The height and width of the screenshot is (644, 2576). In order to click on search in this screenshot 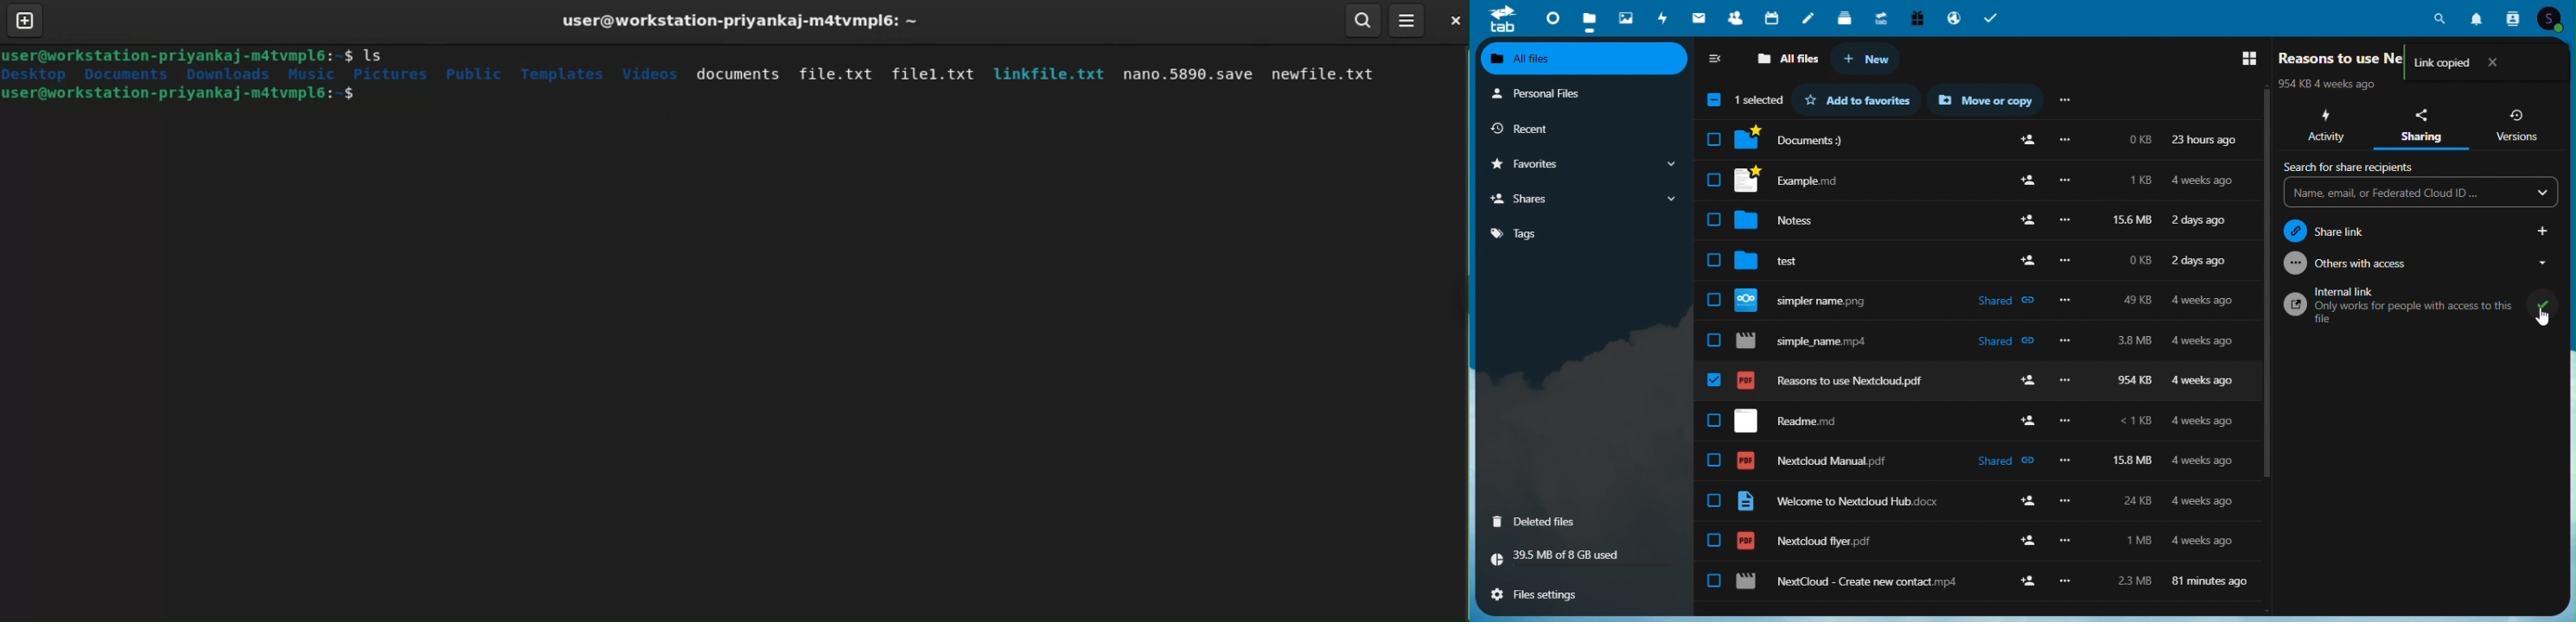, I will do `click(1363, 19)`.